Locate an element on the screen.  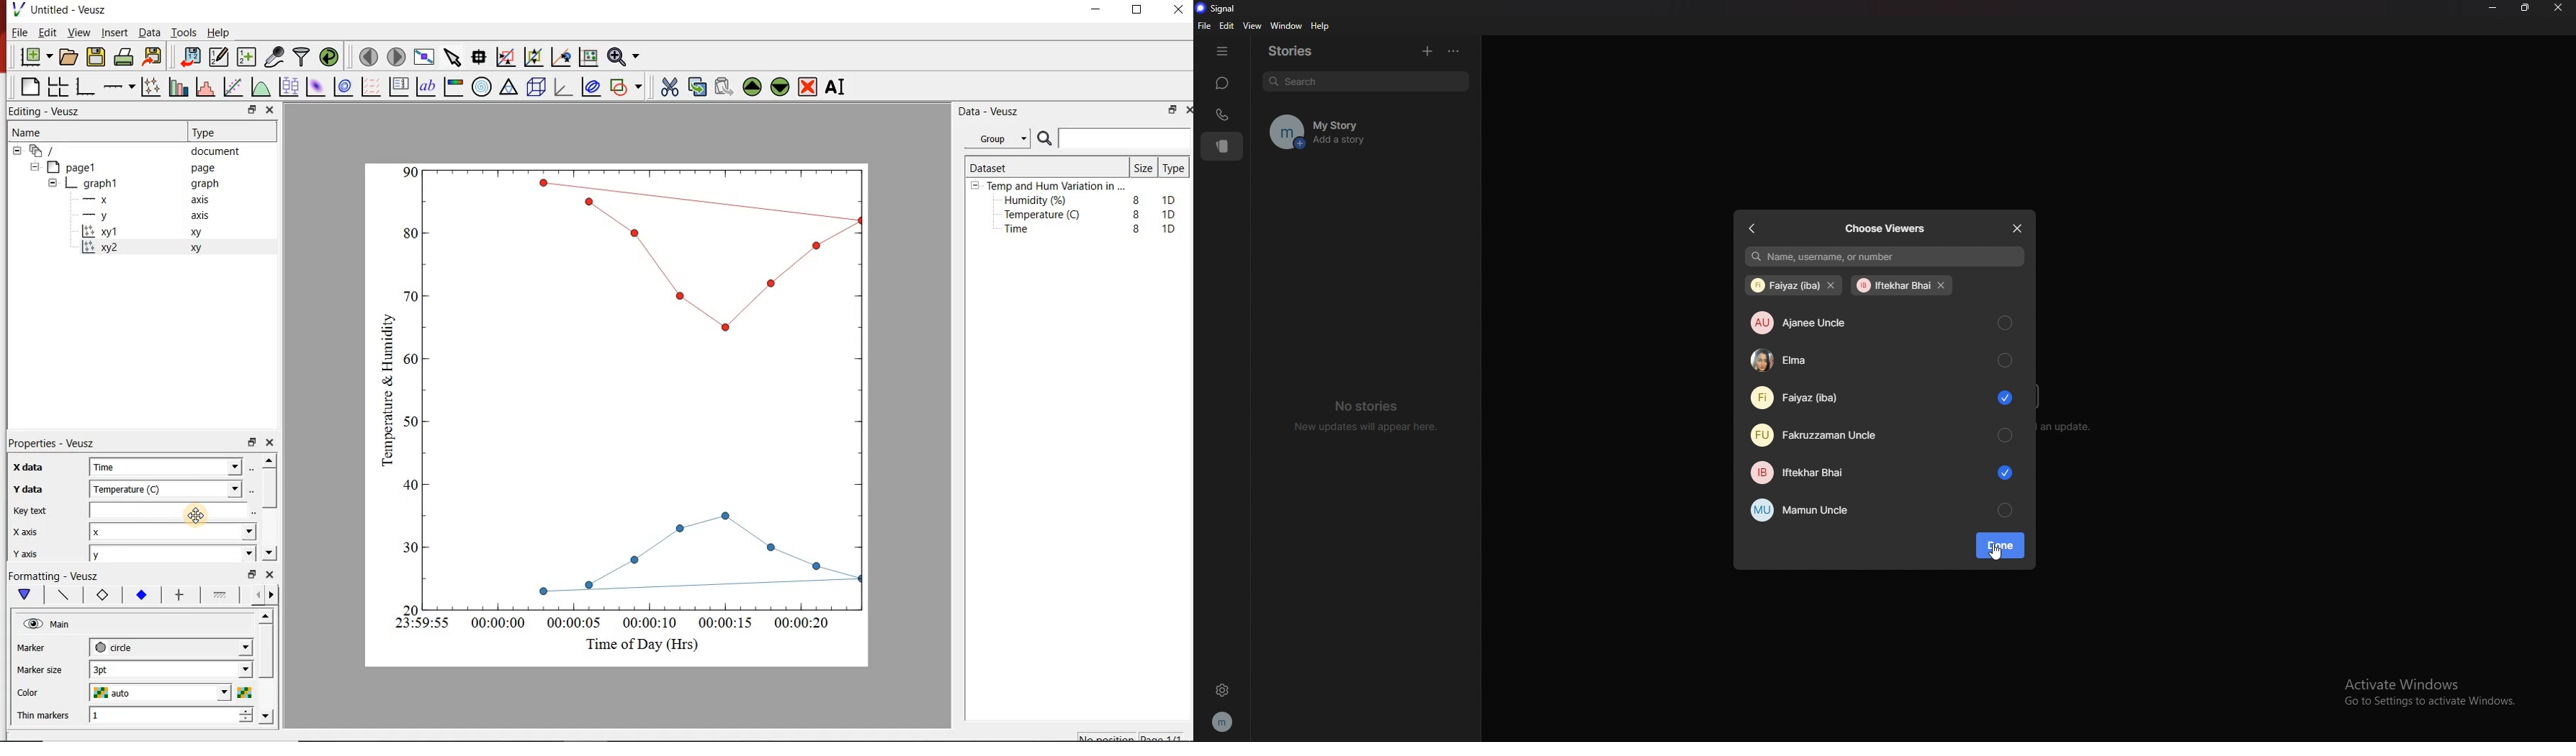
Time is located at coordinates (1025, 232).